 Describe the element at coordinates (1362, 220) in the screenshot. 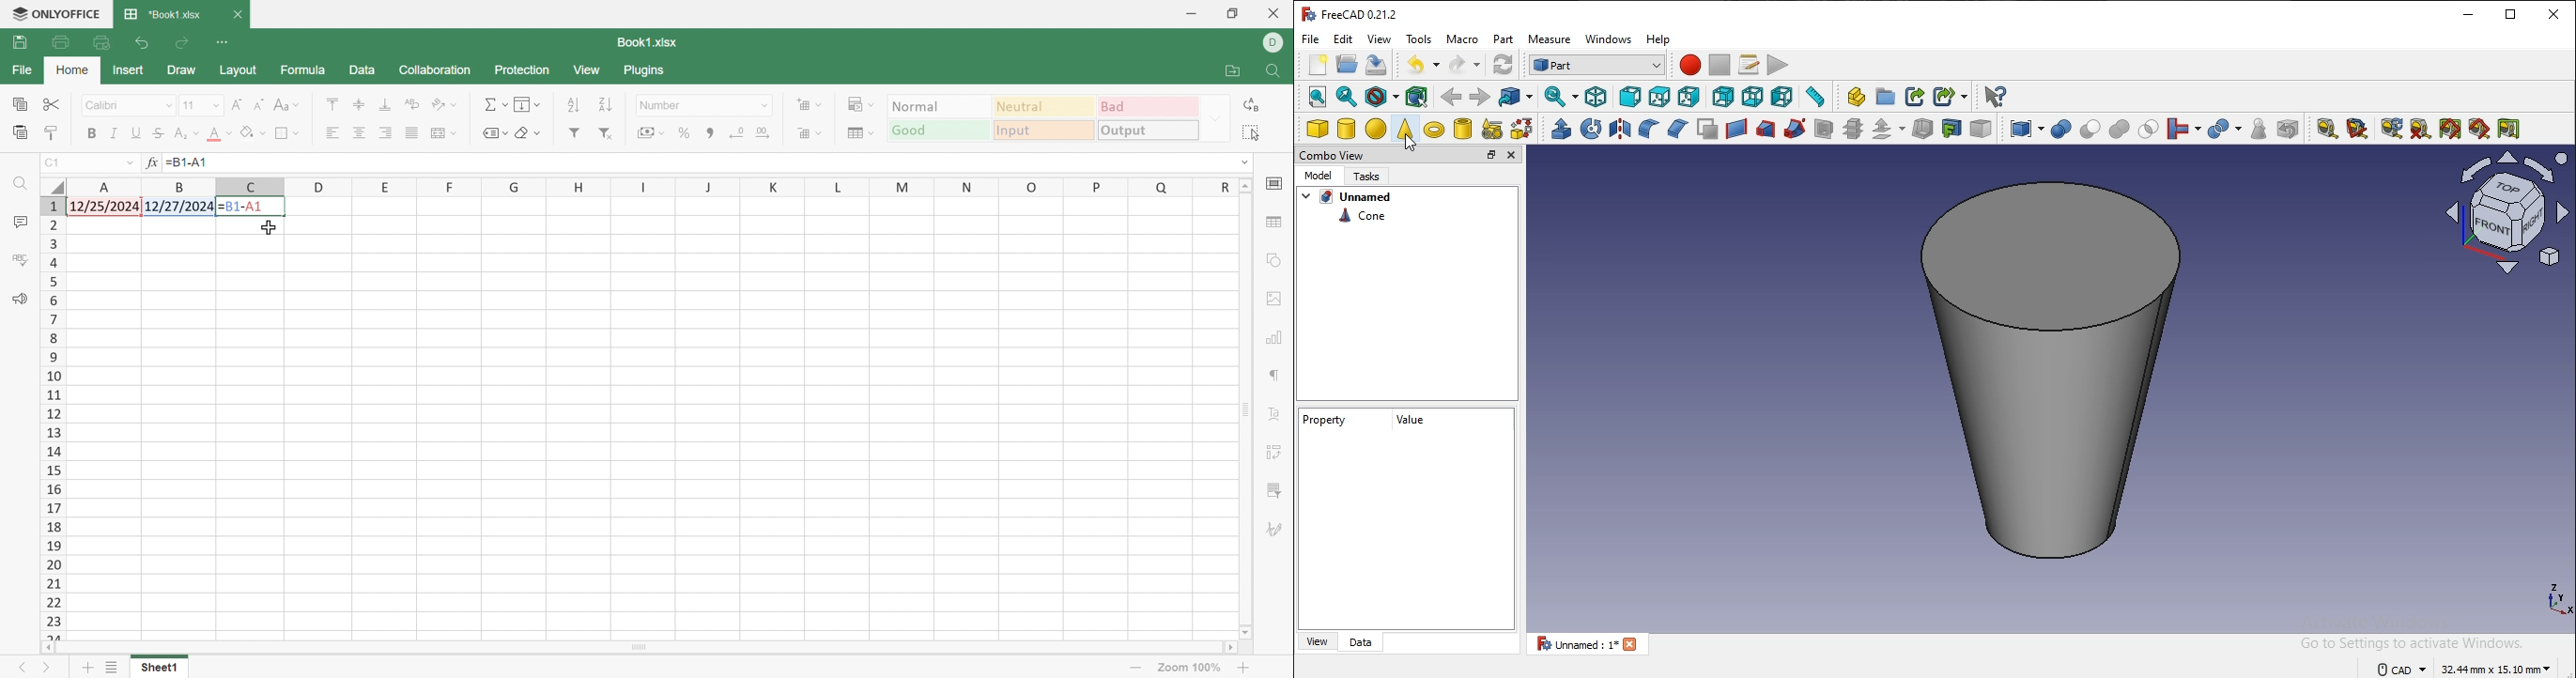

I see `cone` at that location.